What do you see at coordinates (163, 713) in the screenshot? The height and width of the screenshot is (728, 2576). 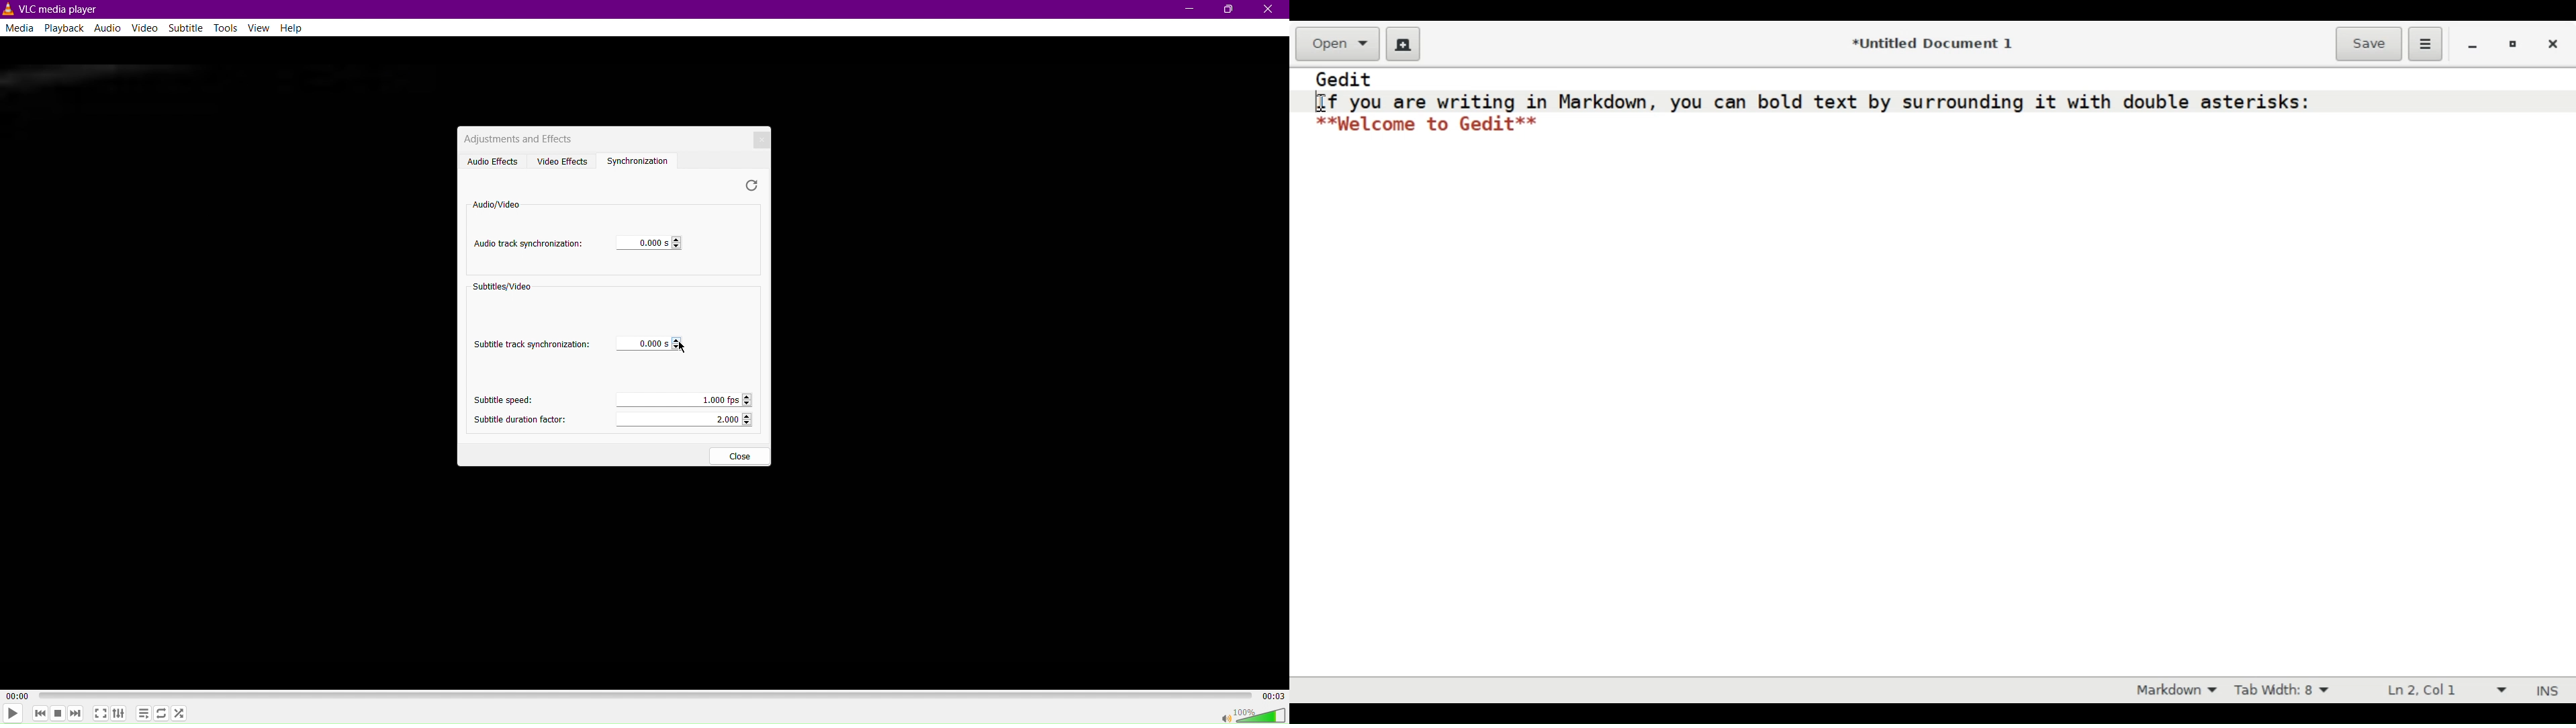 I see `Loop` at bounding box center [163, 713].